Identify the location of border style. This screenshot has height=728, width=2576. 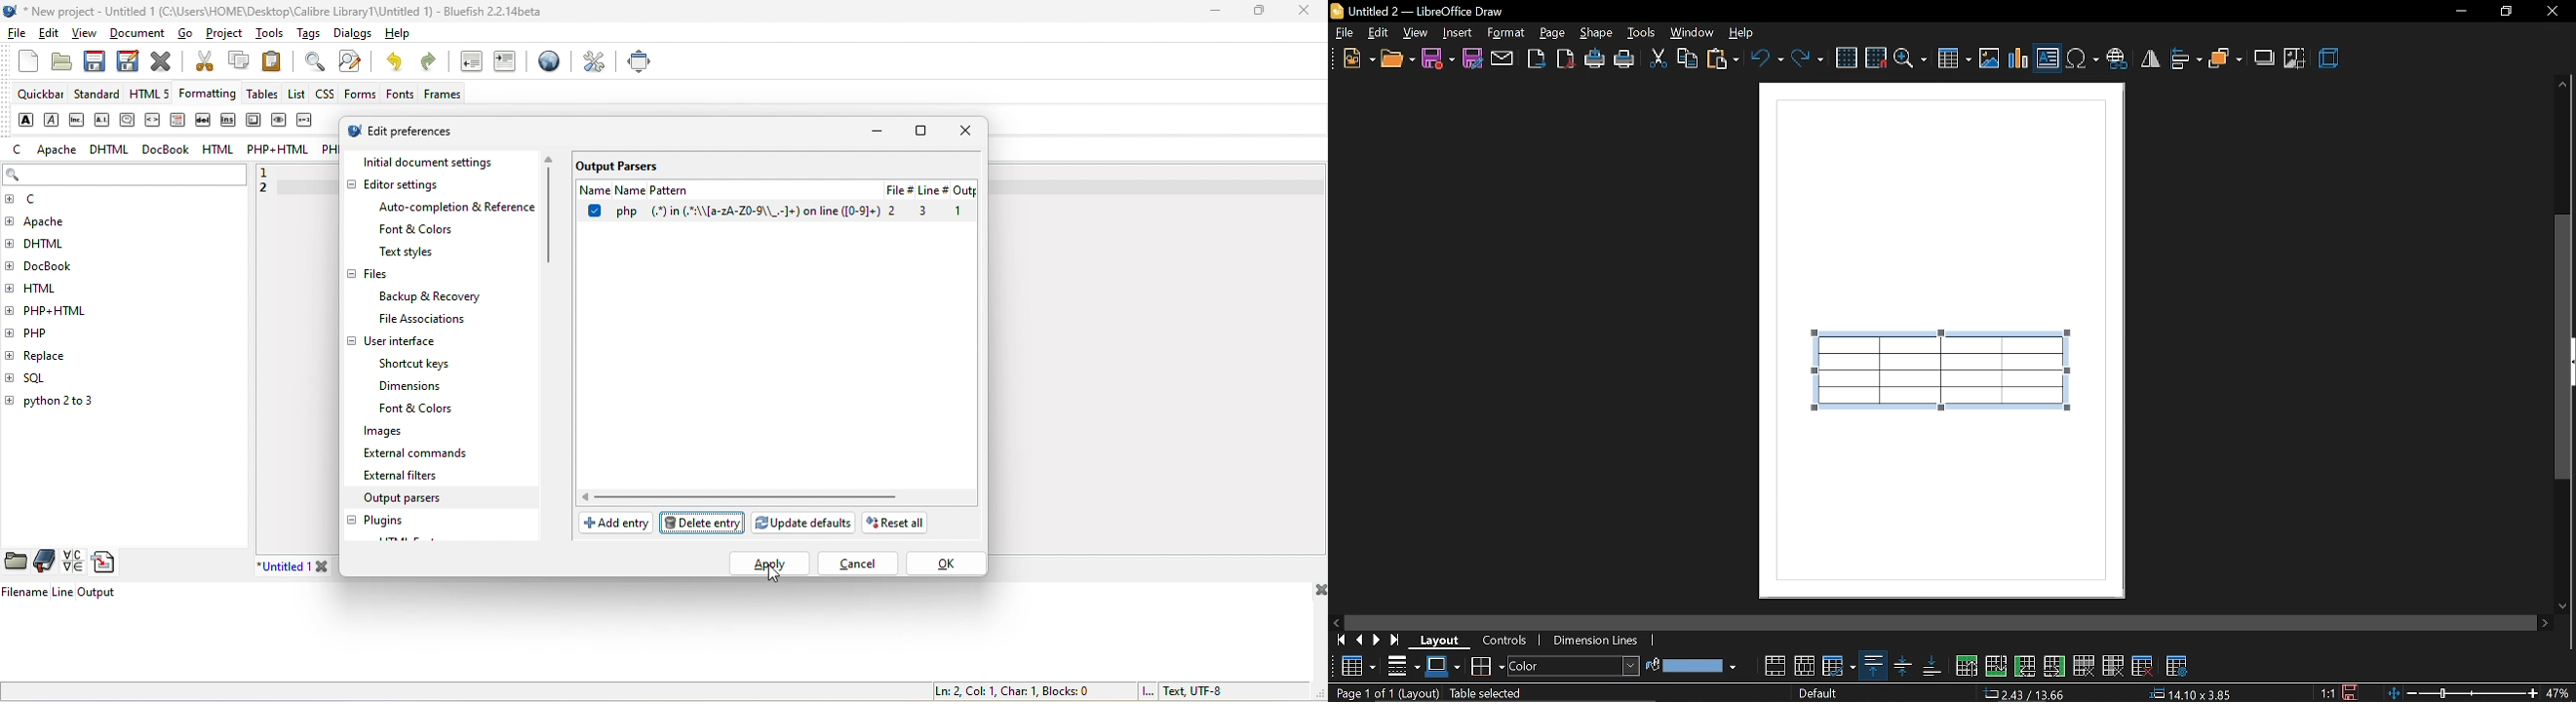
(1404, 666).